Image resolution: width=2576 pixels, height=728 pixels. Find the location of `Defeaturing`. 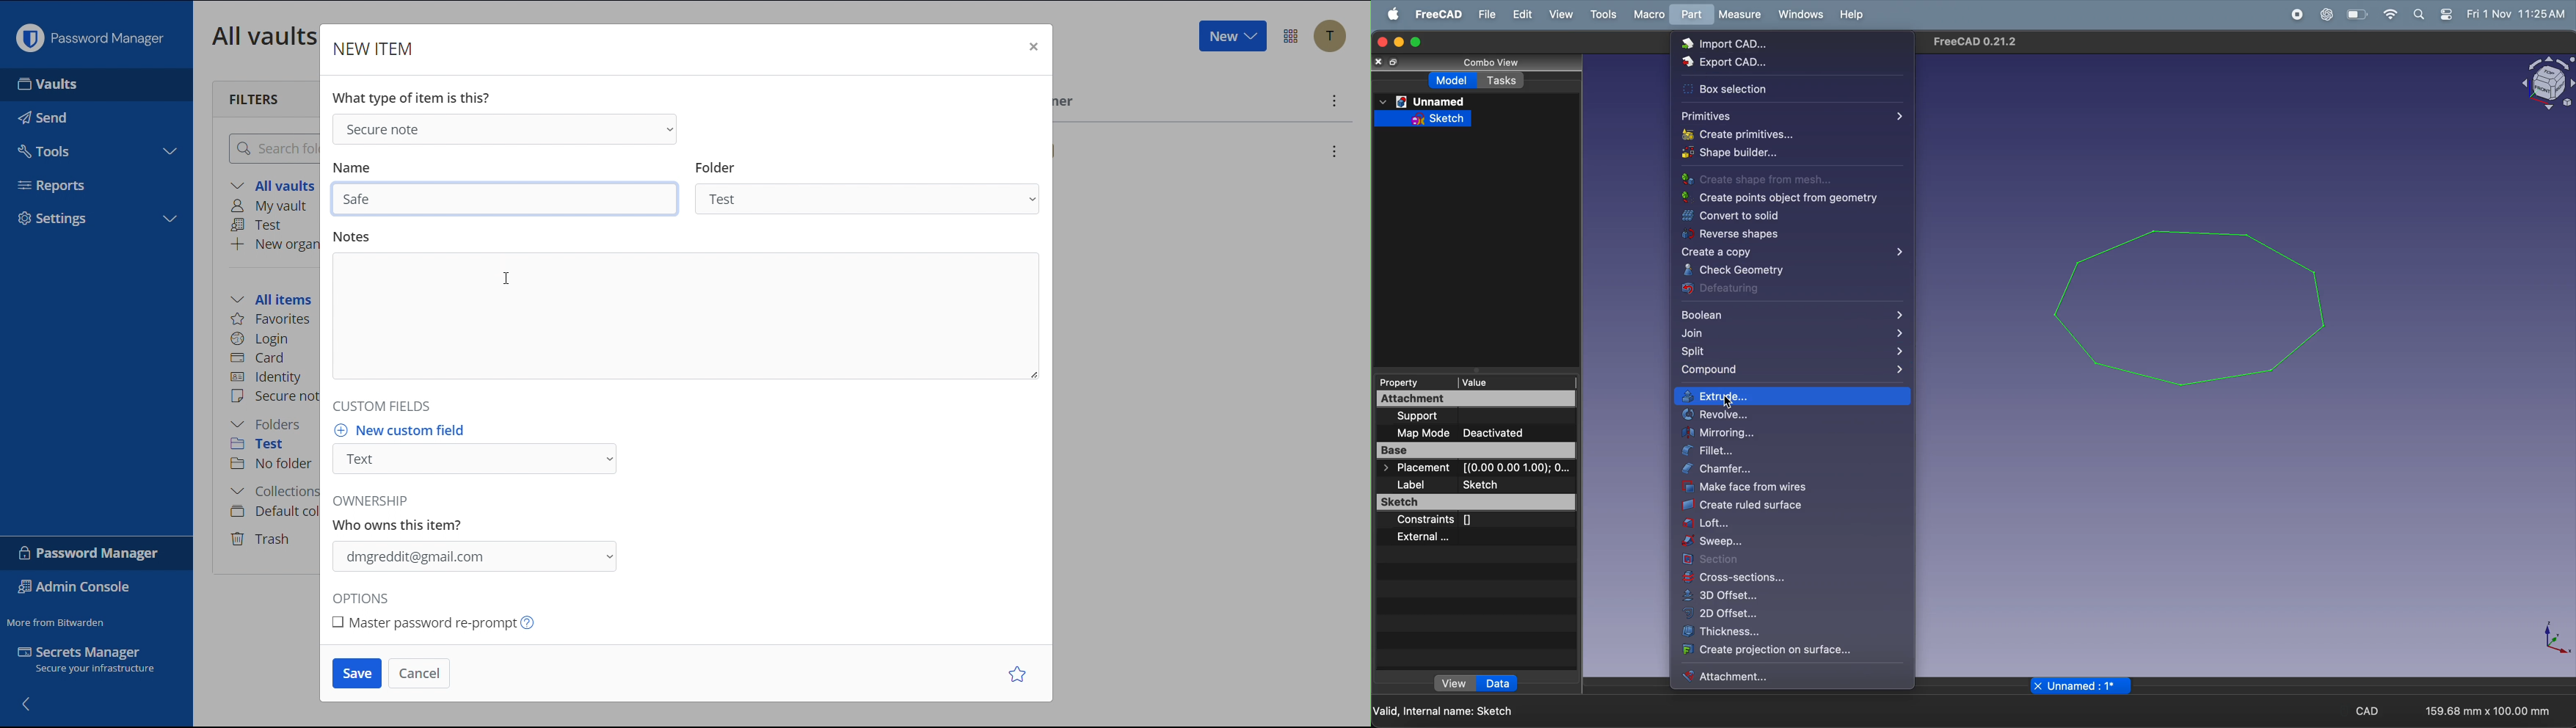

Defeaturing is located at coordinates (1778, 289).